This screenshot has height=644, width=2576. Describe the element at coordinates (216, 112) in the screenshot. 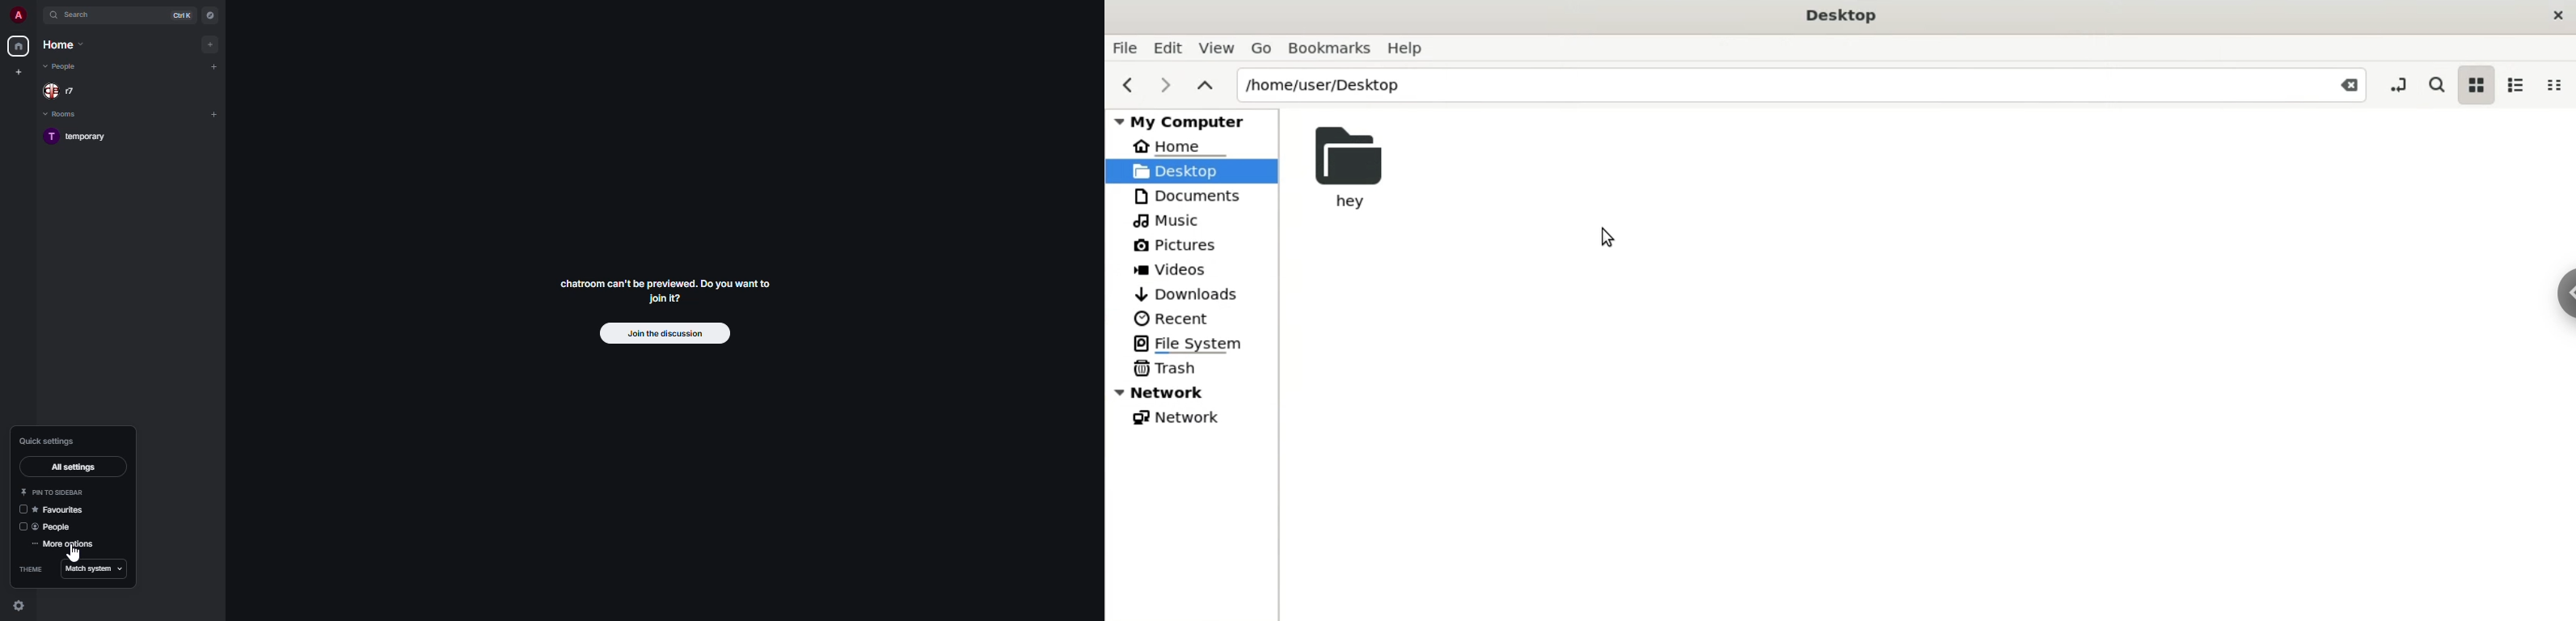

I see `add` at that location.